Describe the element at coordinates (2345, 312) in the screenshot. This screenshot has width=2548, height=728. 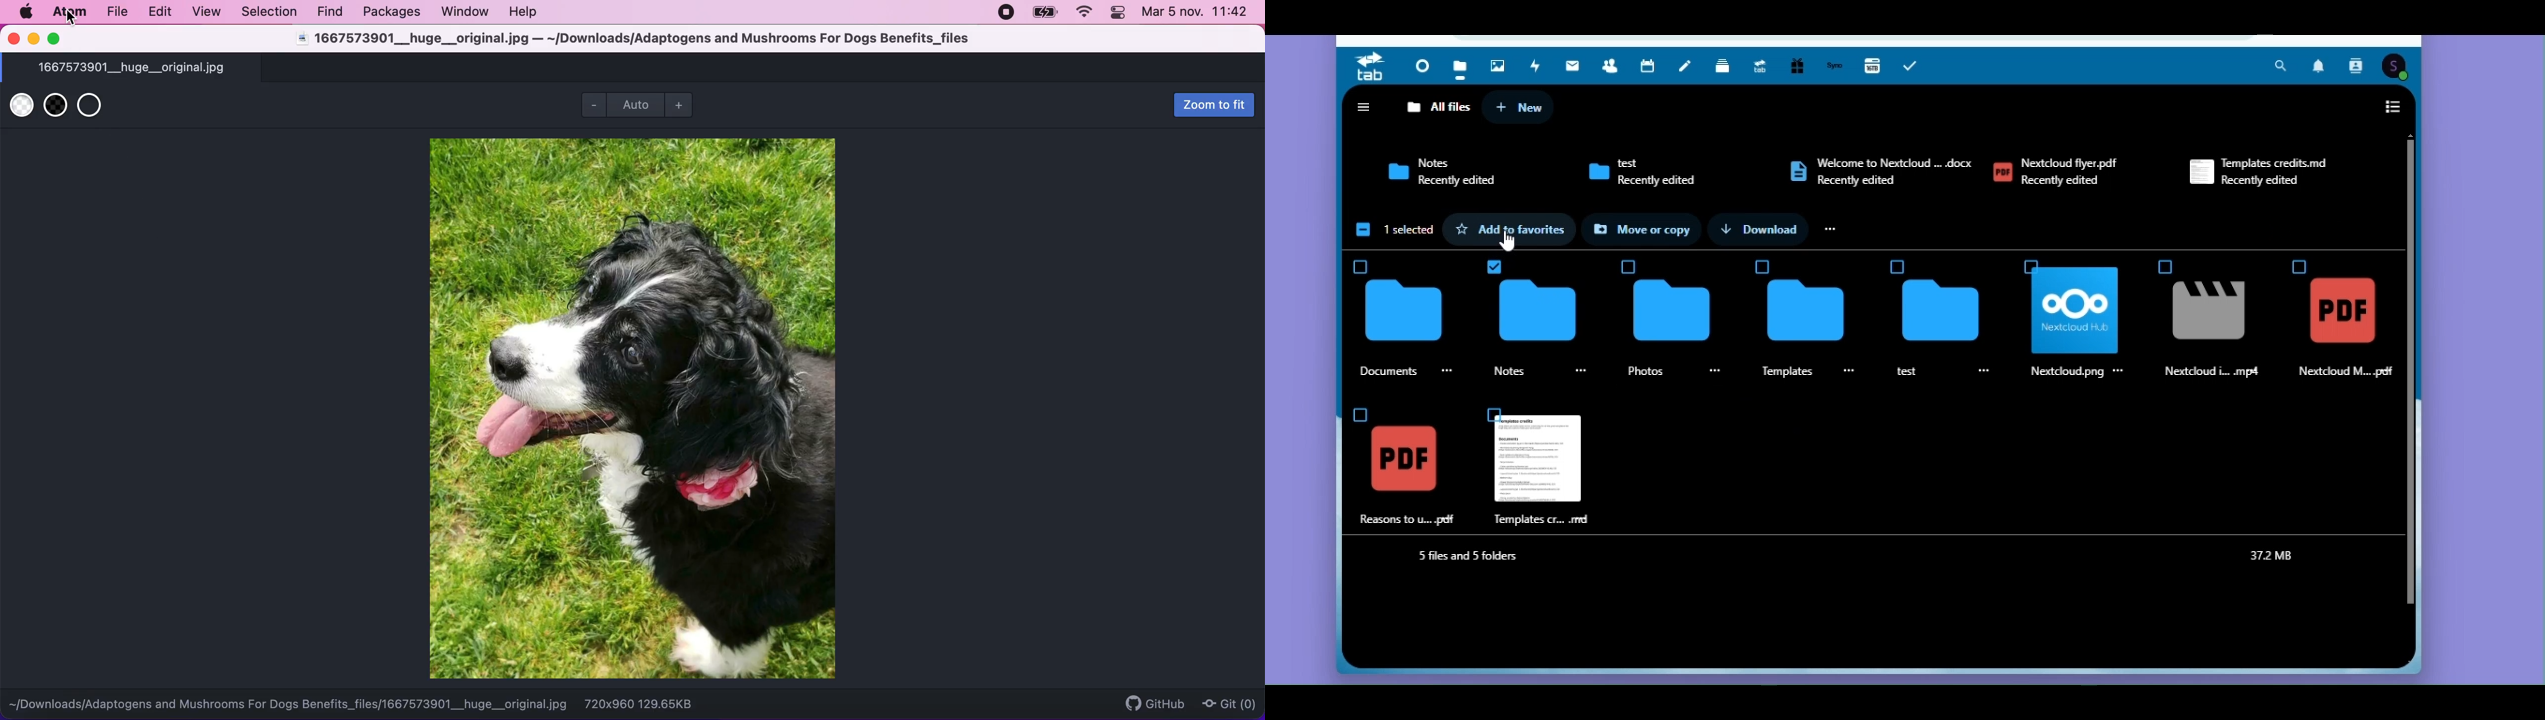
I see `Icon` at that location.